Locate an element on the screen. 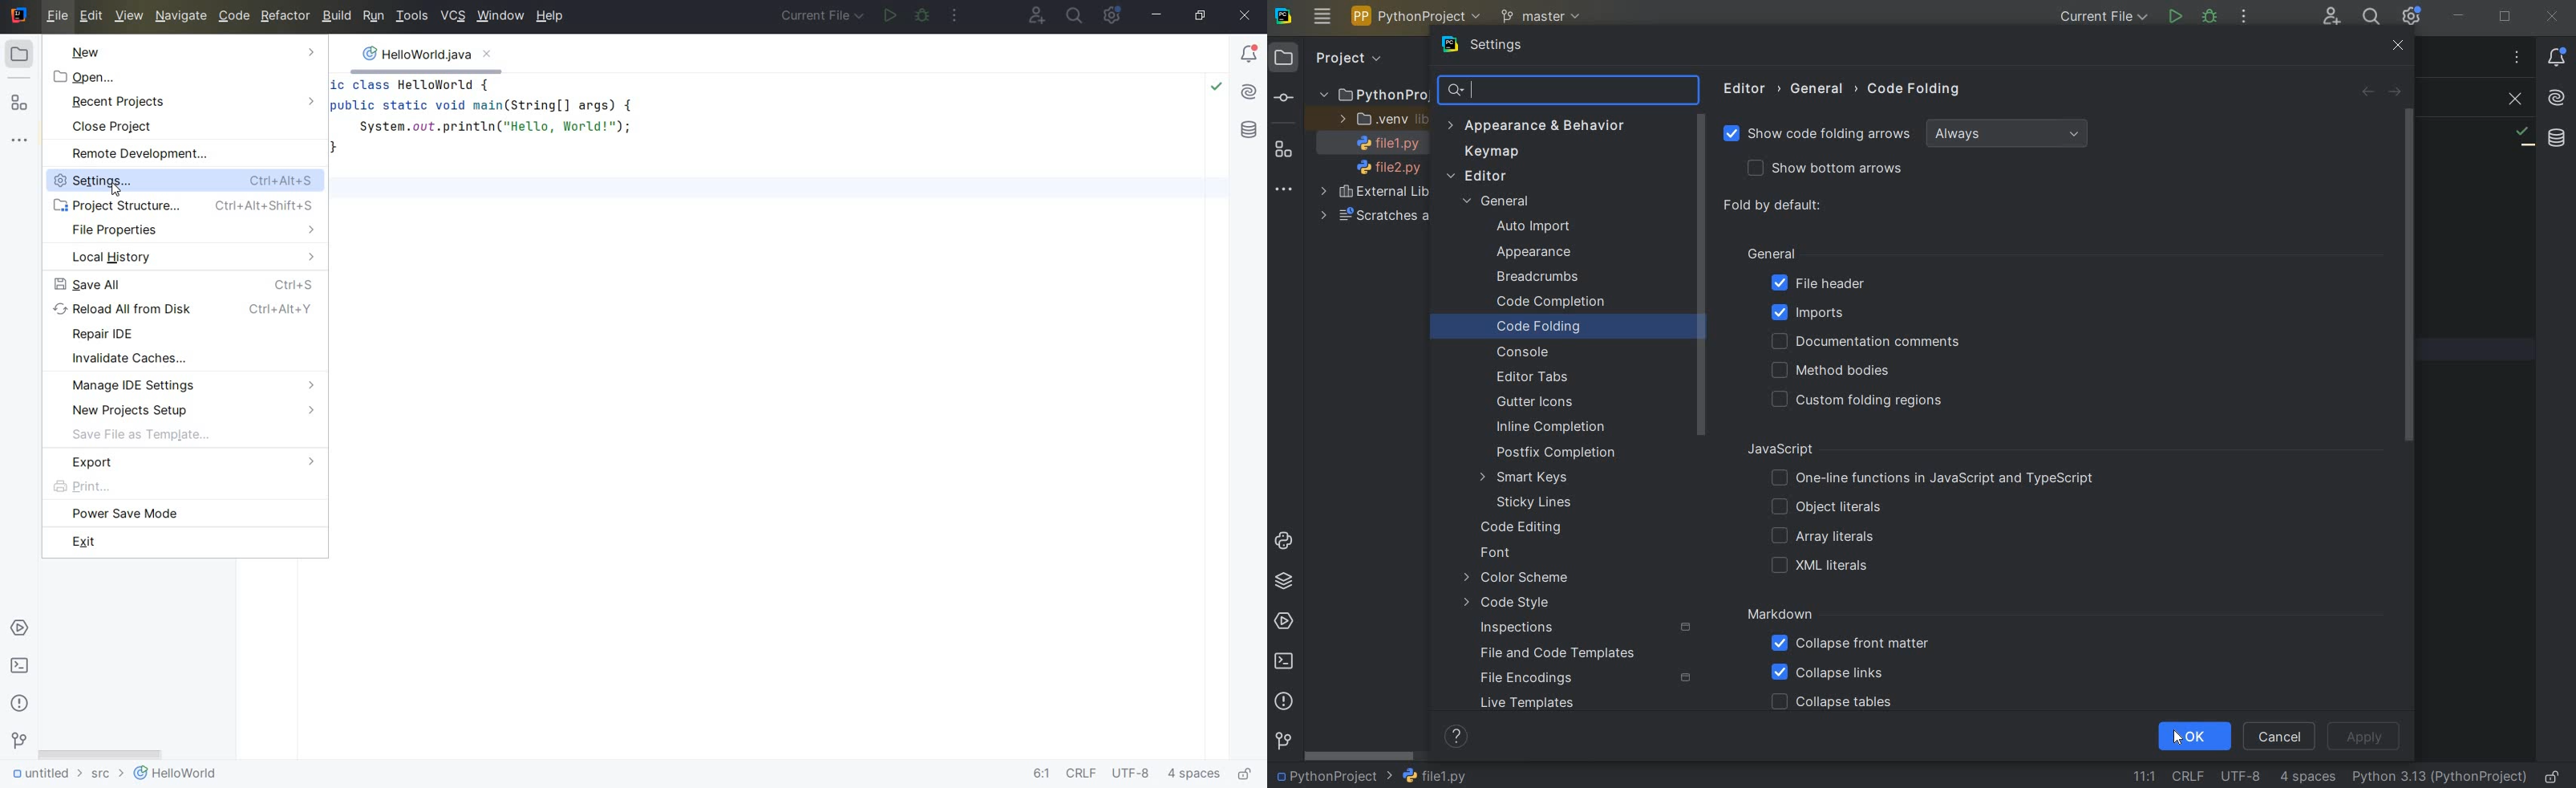  SHOW BUTTON ARROWS is located at coordinates (1833, 169).